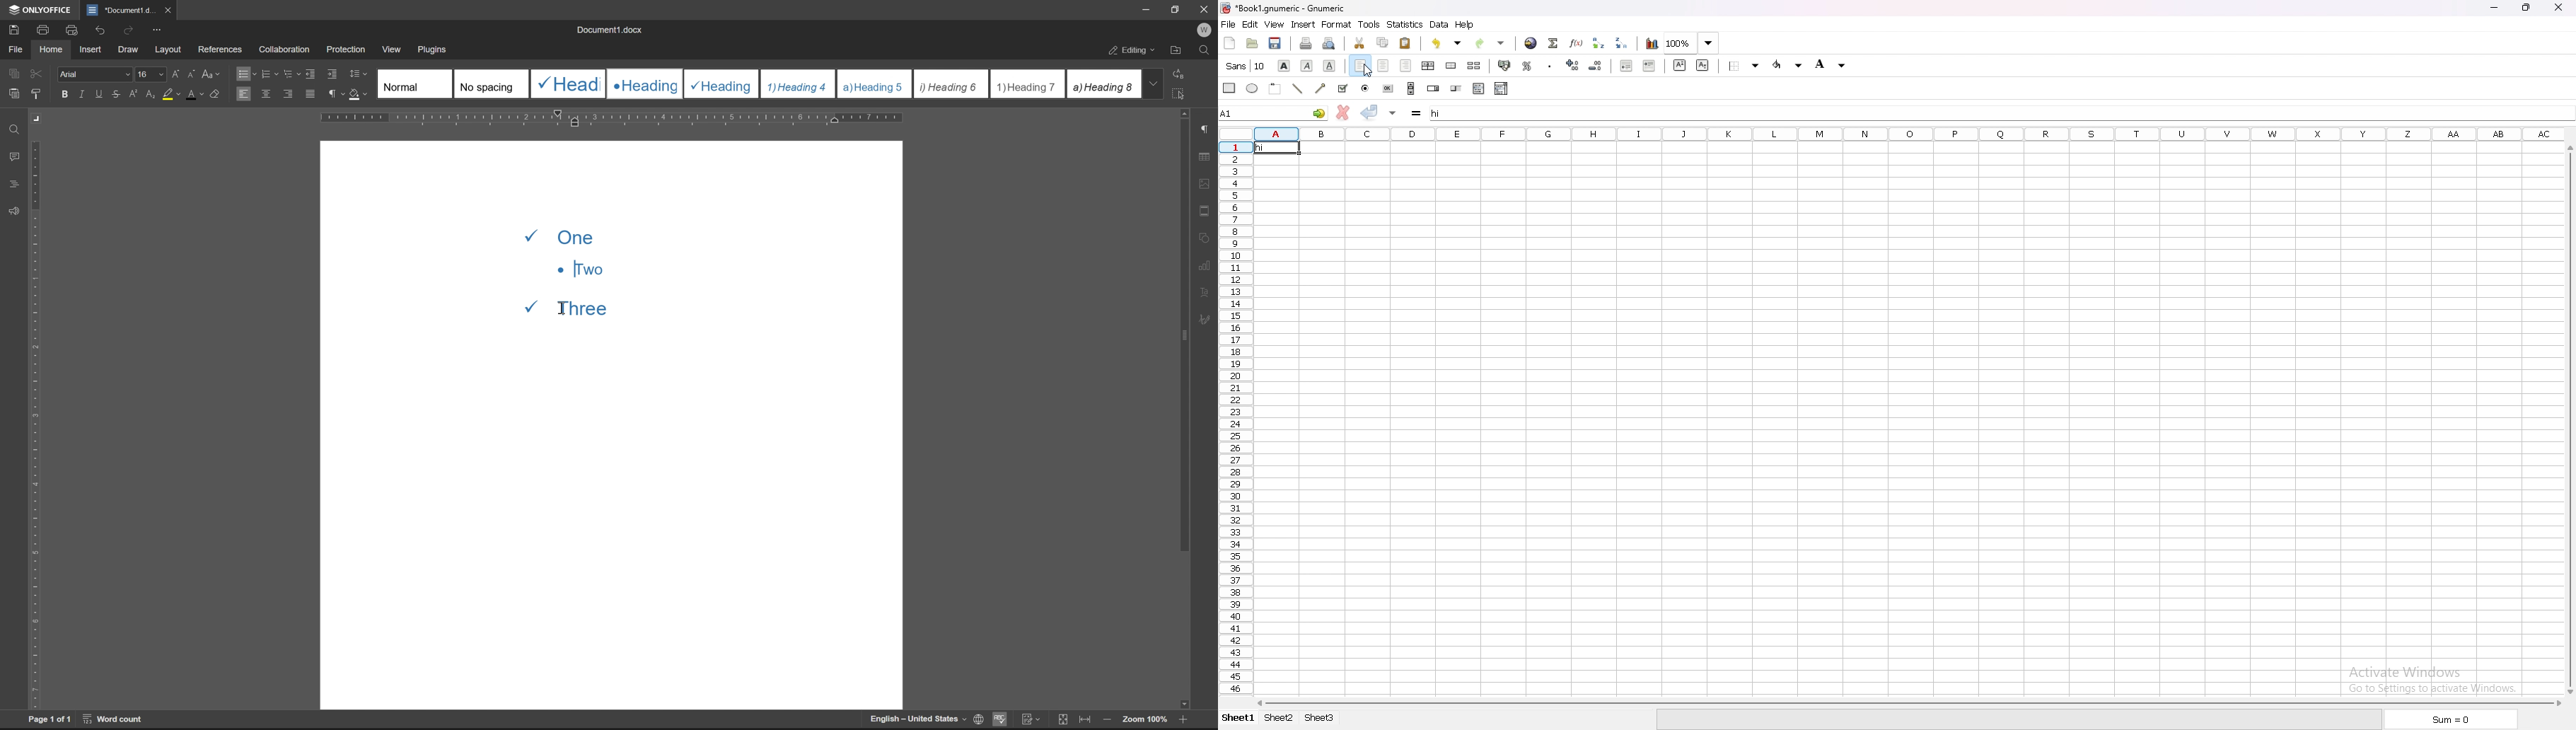  I want to click on feedback & support, so click(15, 212).